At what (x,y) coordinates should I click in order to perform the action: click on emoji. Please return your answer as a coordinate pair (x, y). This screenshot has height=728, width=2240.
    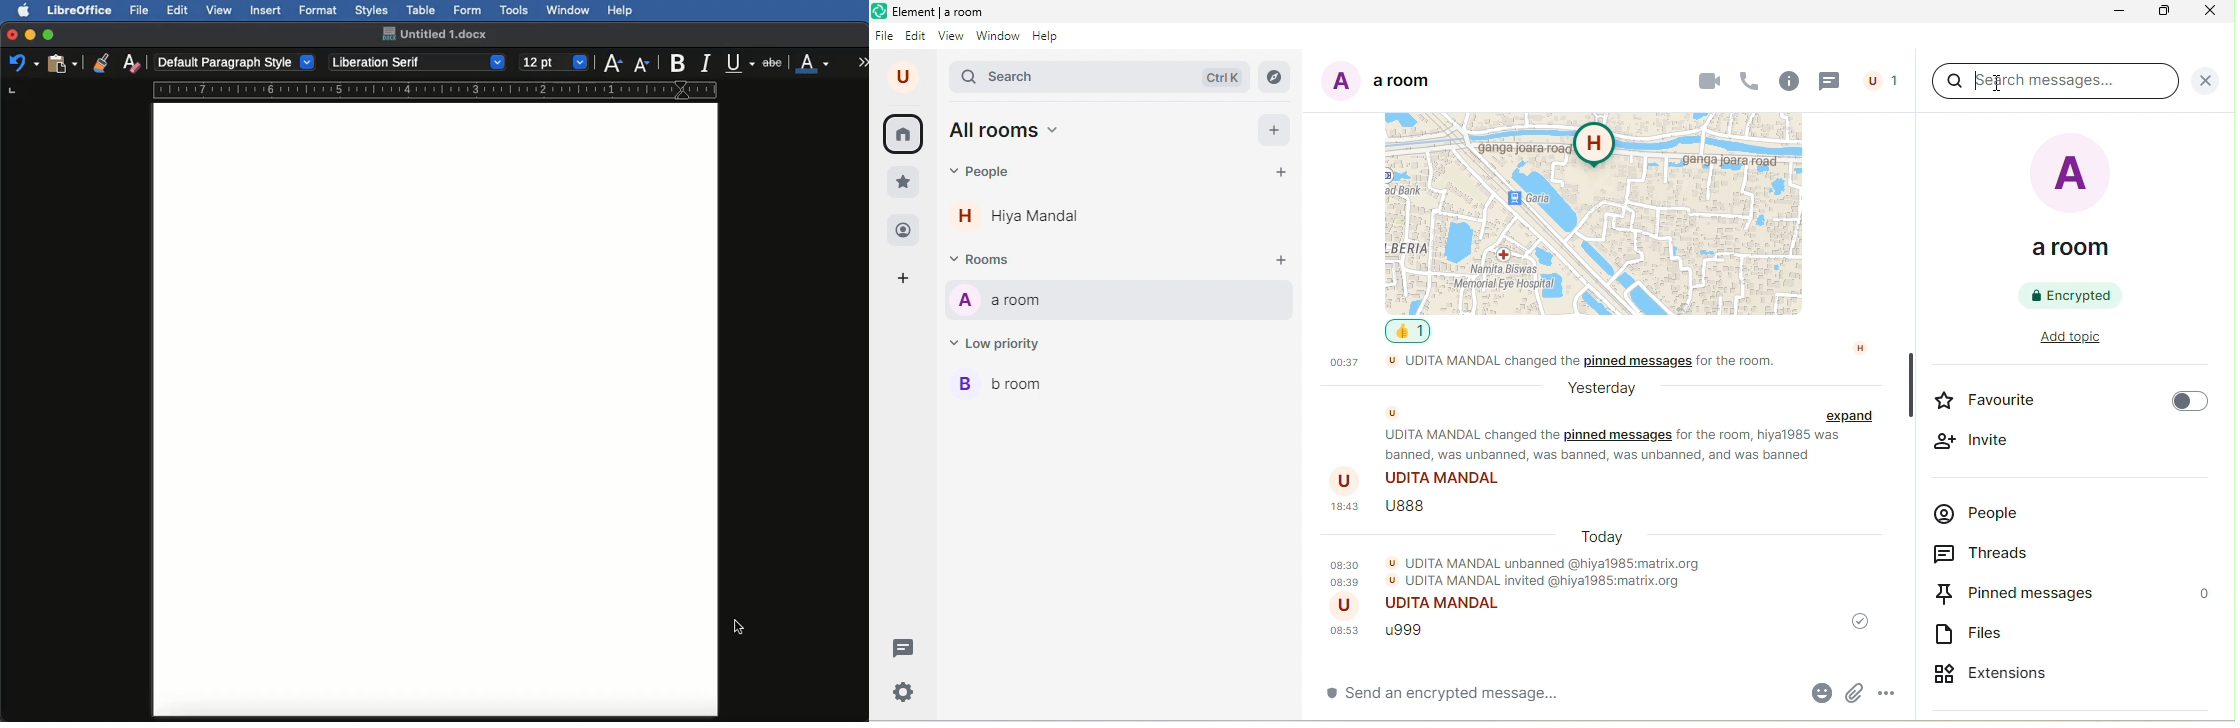
    Looking at the image, I should click on (1816, 692).